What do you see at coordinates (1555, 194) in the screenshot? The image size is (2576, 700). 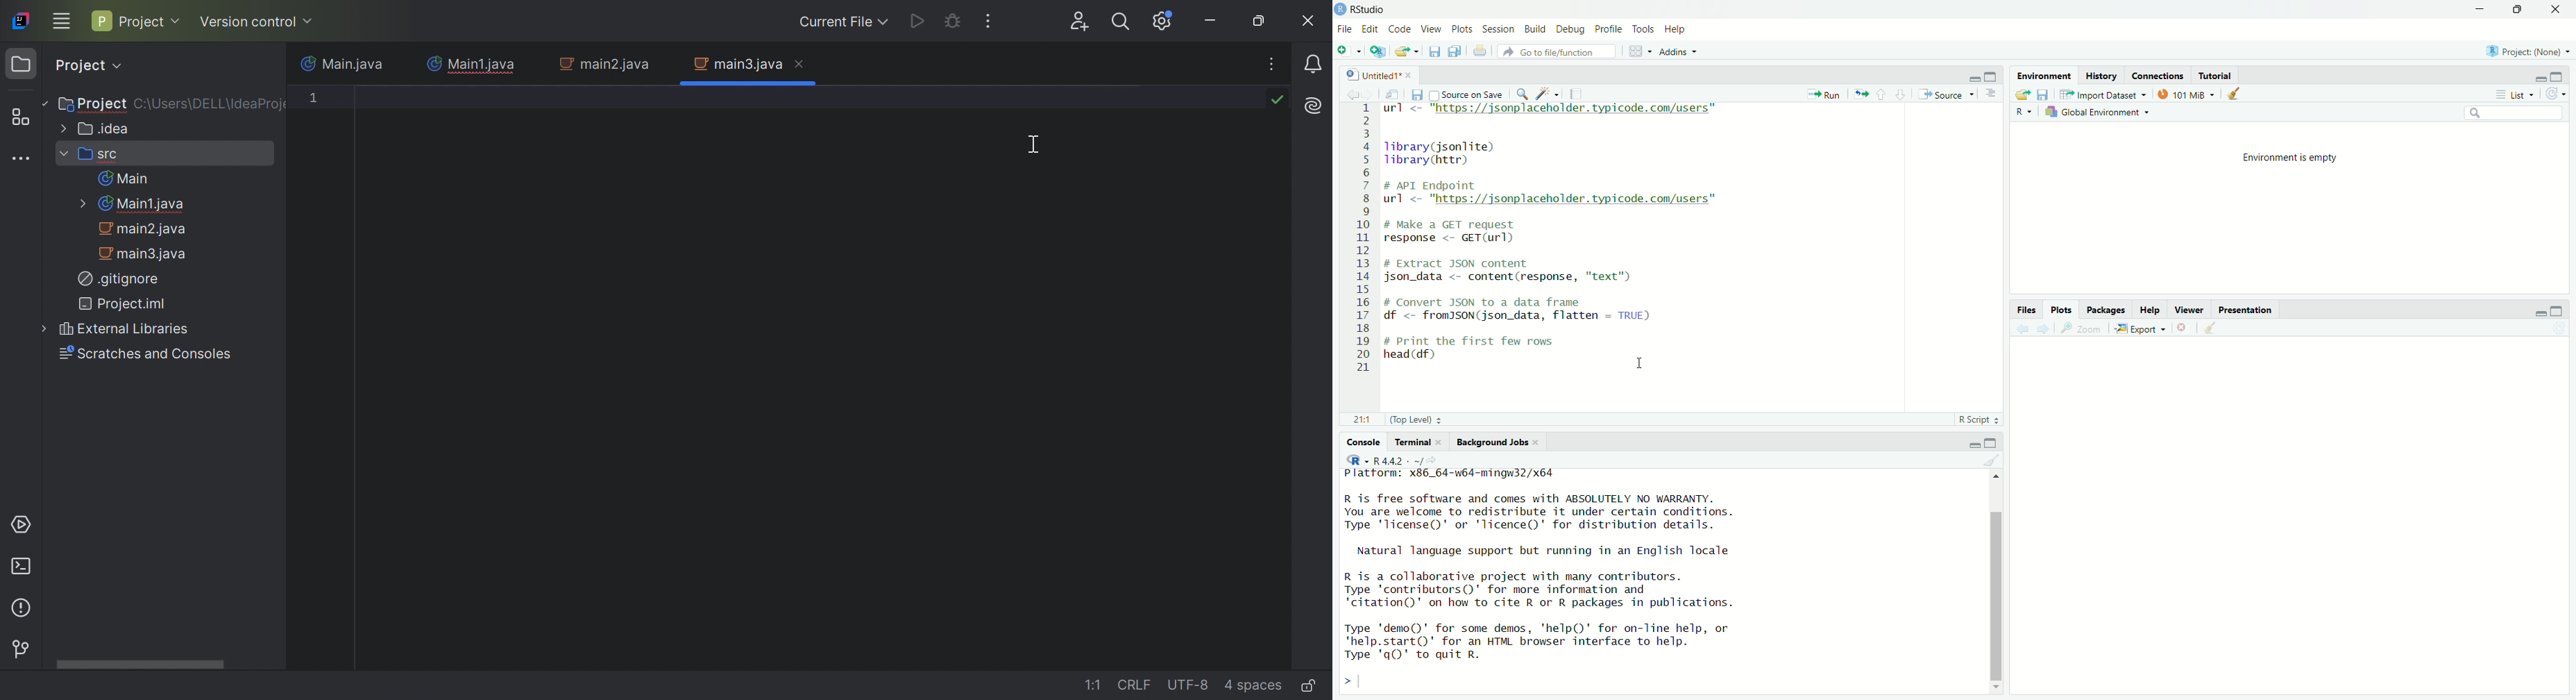 I see `# API Endpoint
url <- "https://jsonplaceholder. typicode.com/users"` at bounding box center [1555, 194].